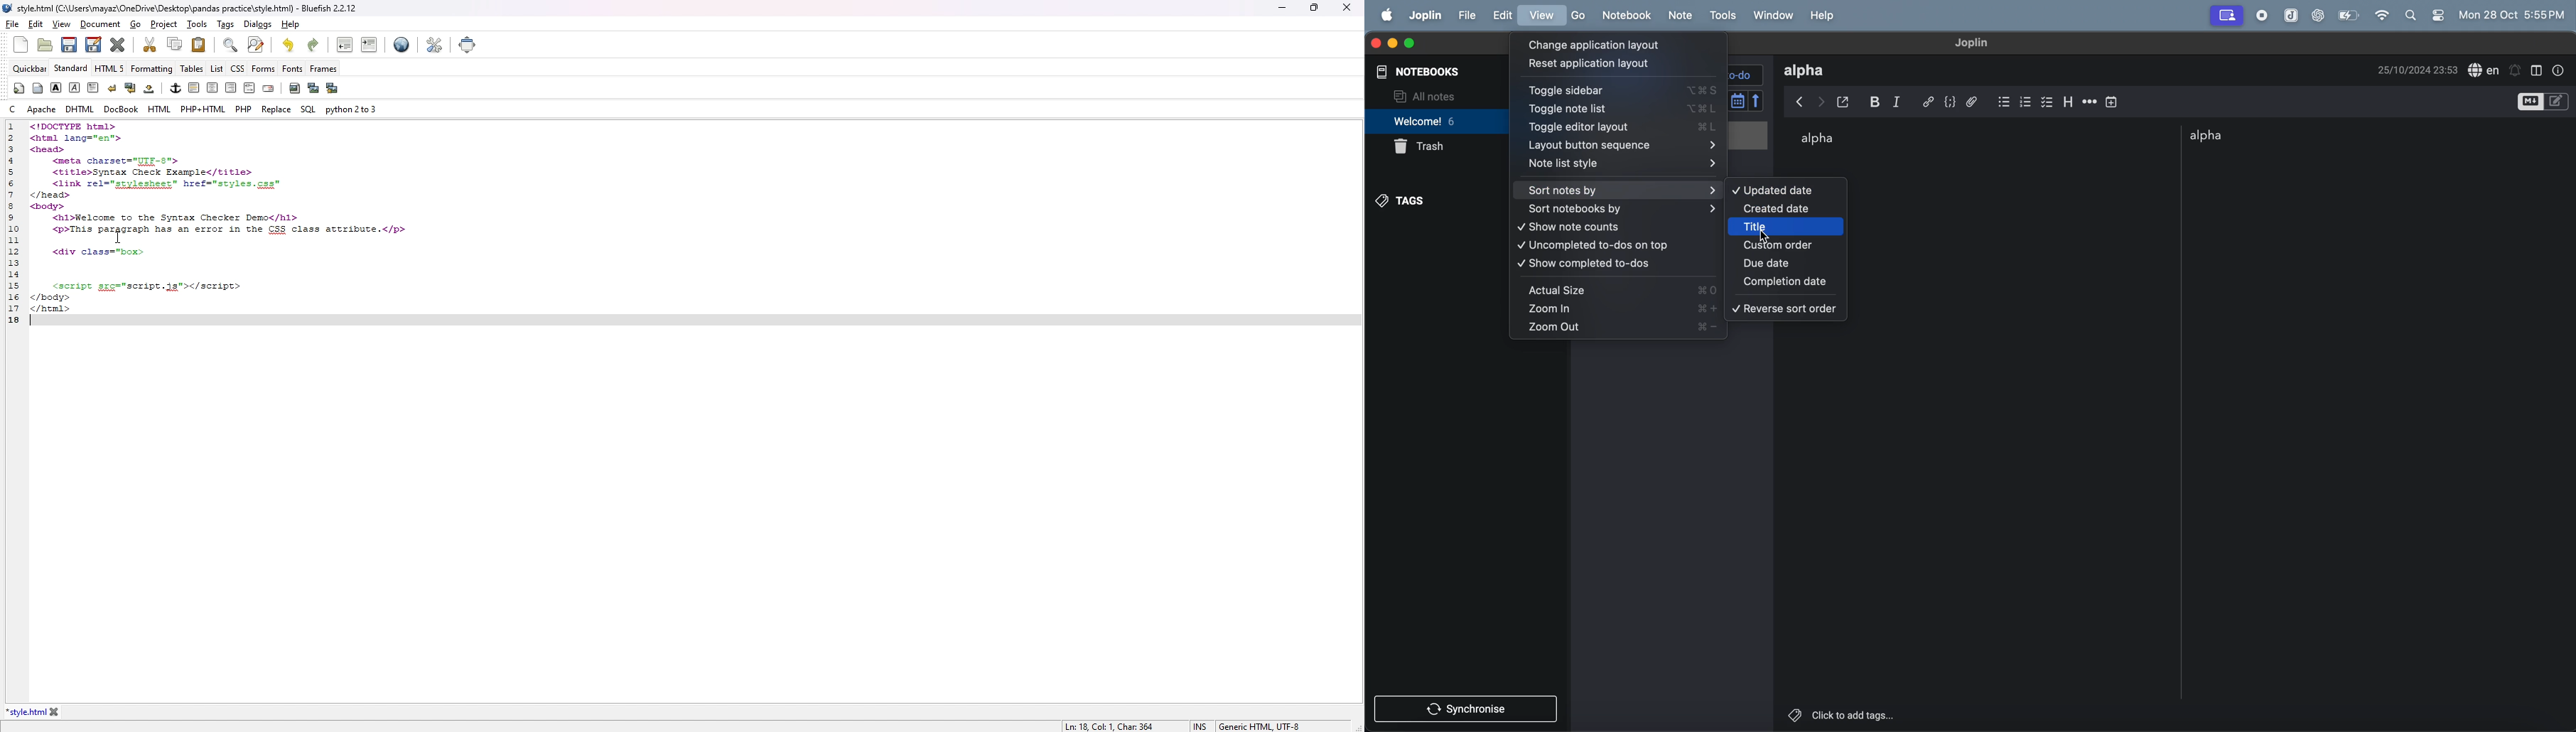  I want to click on zoom out, so click(1621, 328).